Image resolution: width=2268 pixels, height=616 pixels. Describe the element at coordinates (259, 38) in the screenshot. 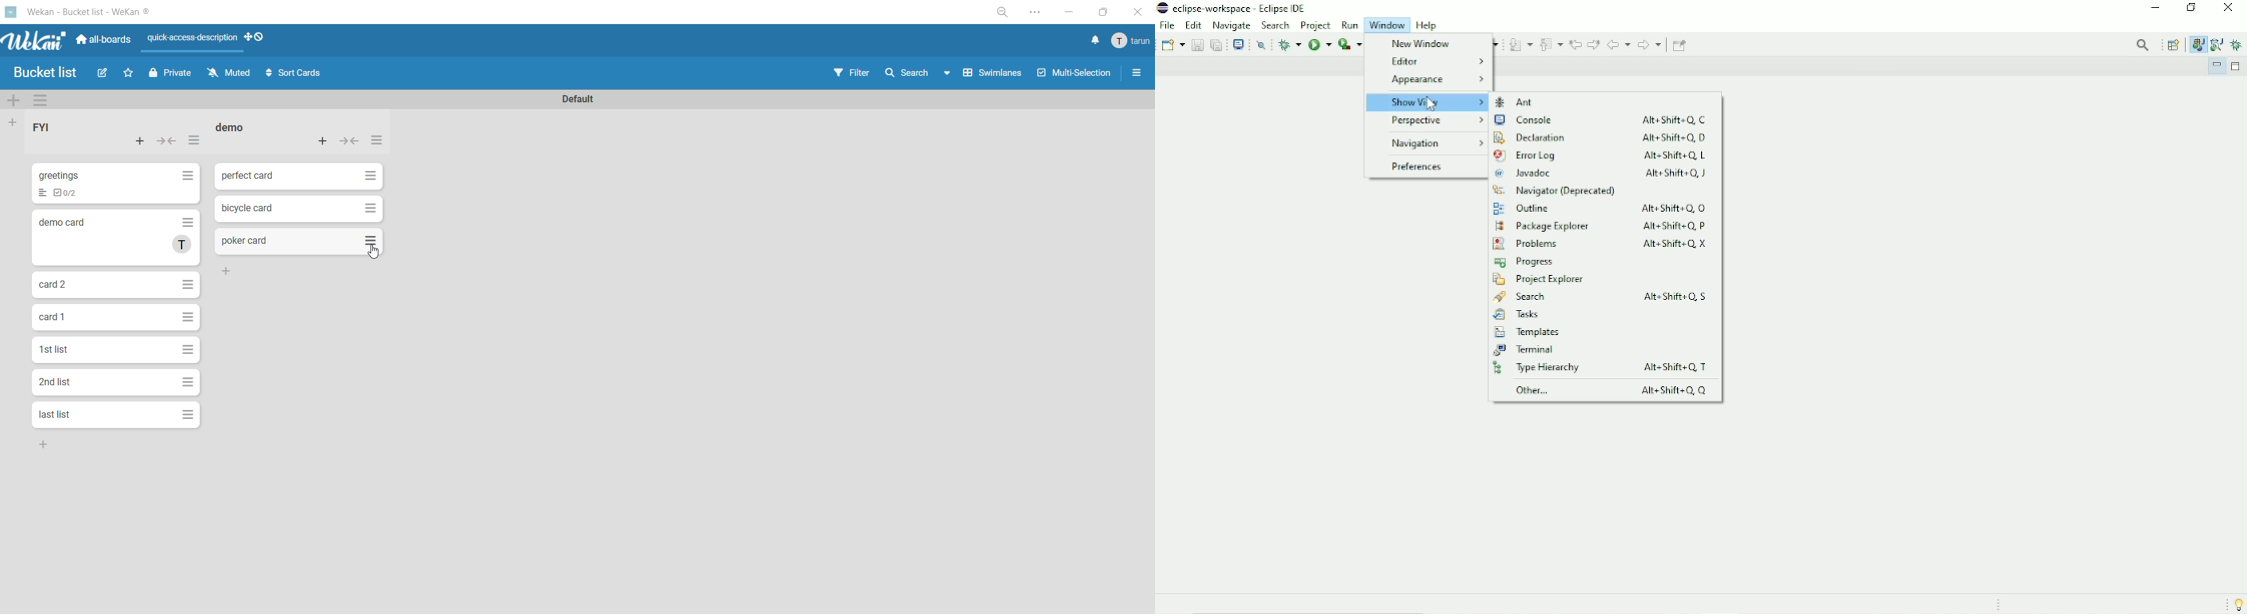

I see `show desktop drag handles` at that location.